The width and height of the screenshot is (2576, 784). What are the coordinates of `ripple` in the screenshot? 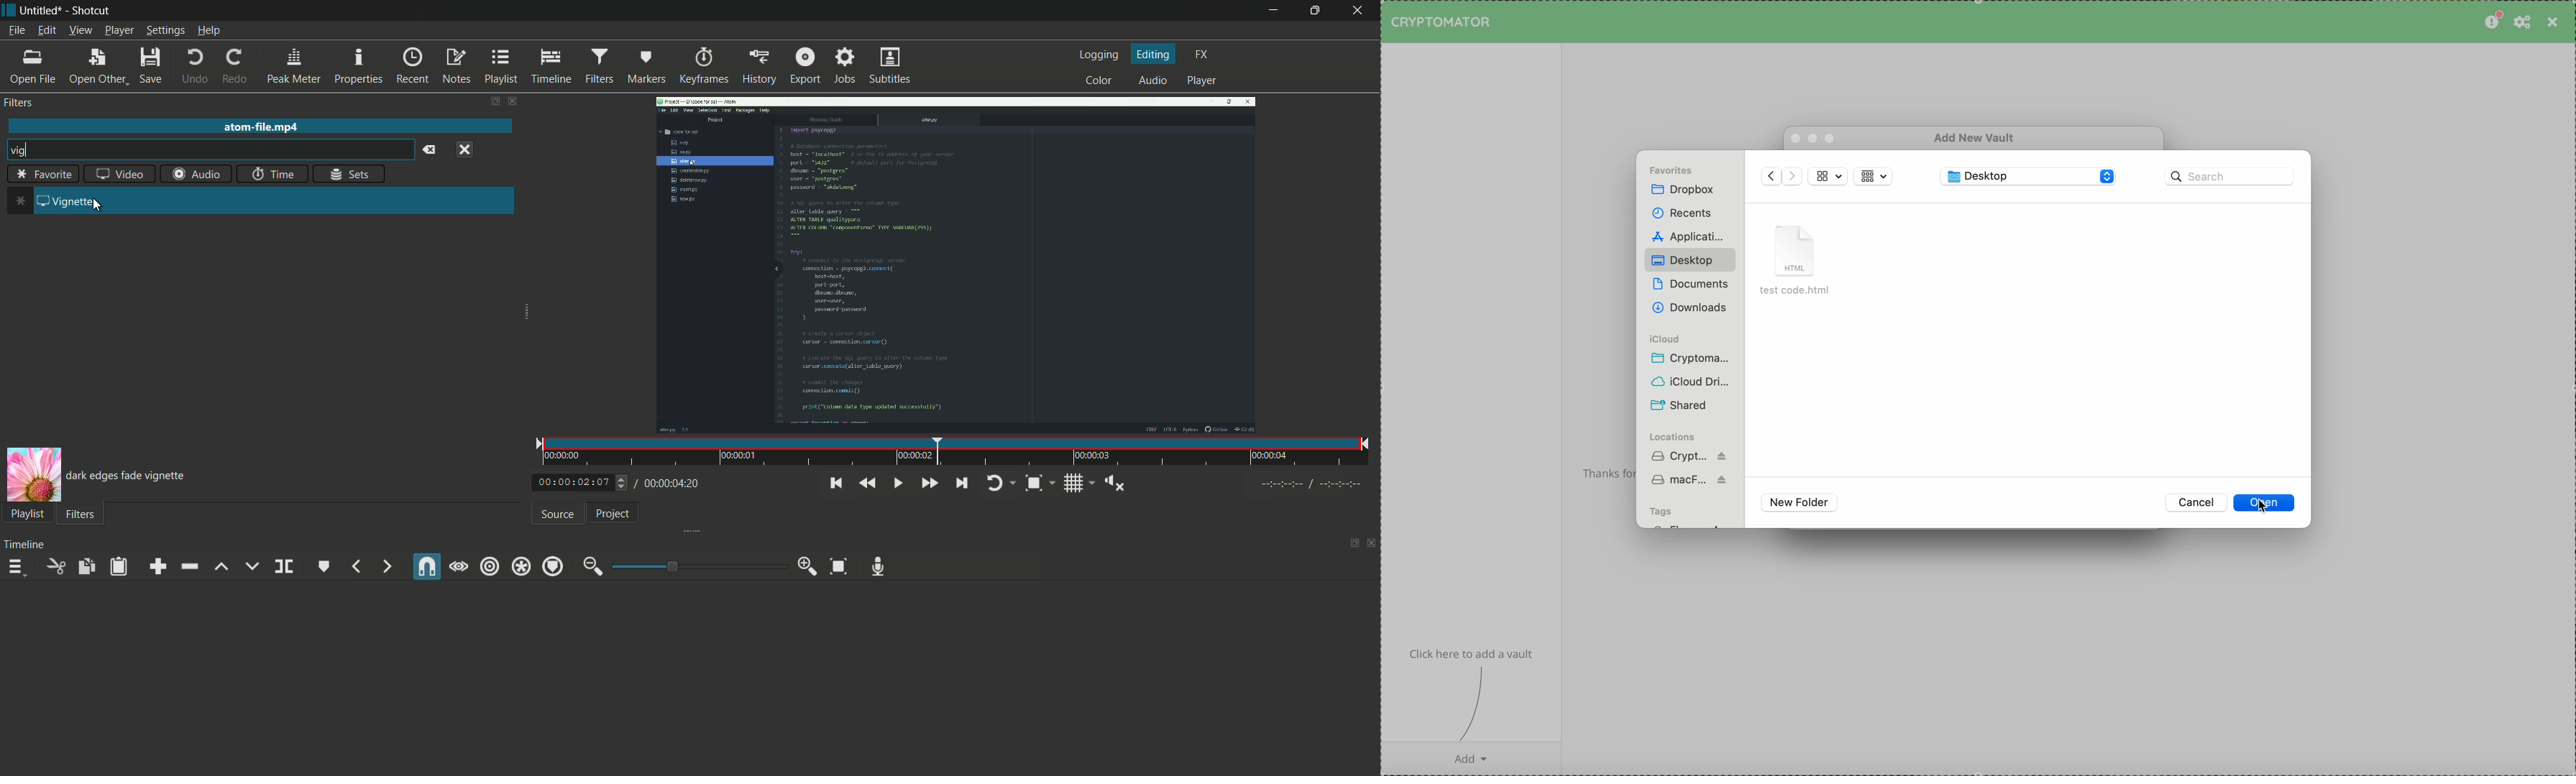 It's located at (490, 568).